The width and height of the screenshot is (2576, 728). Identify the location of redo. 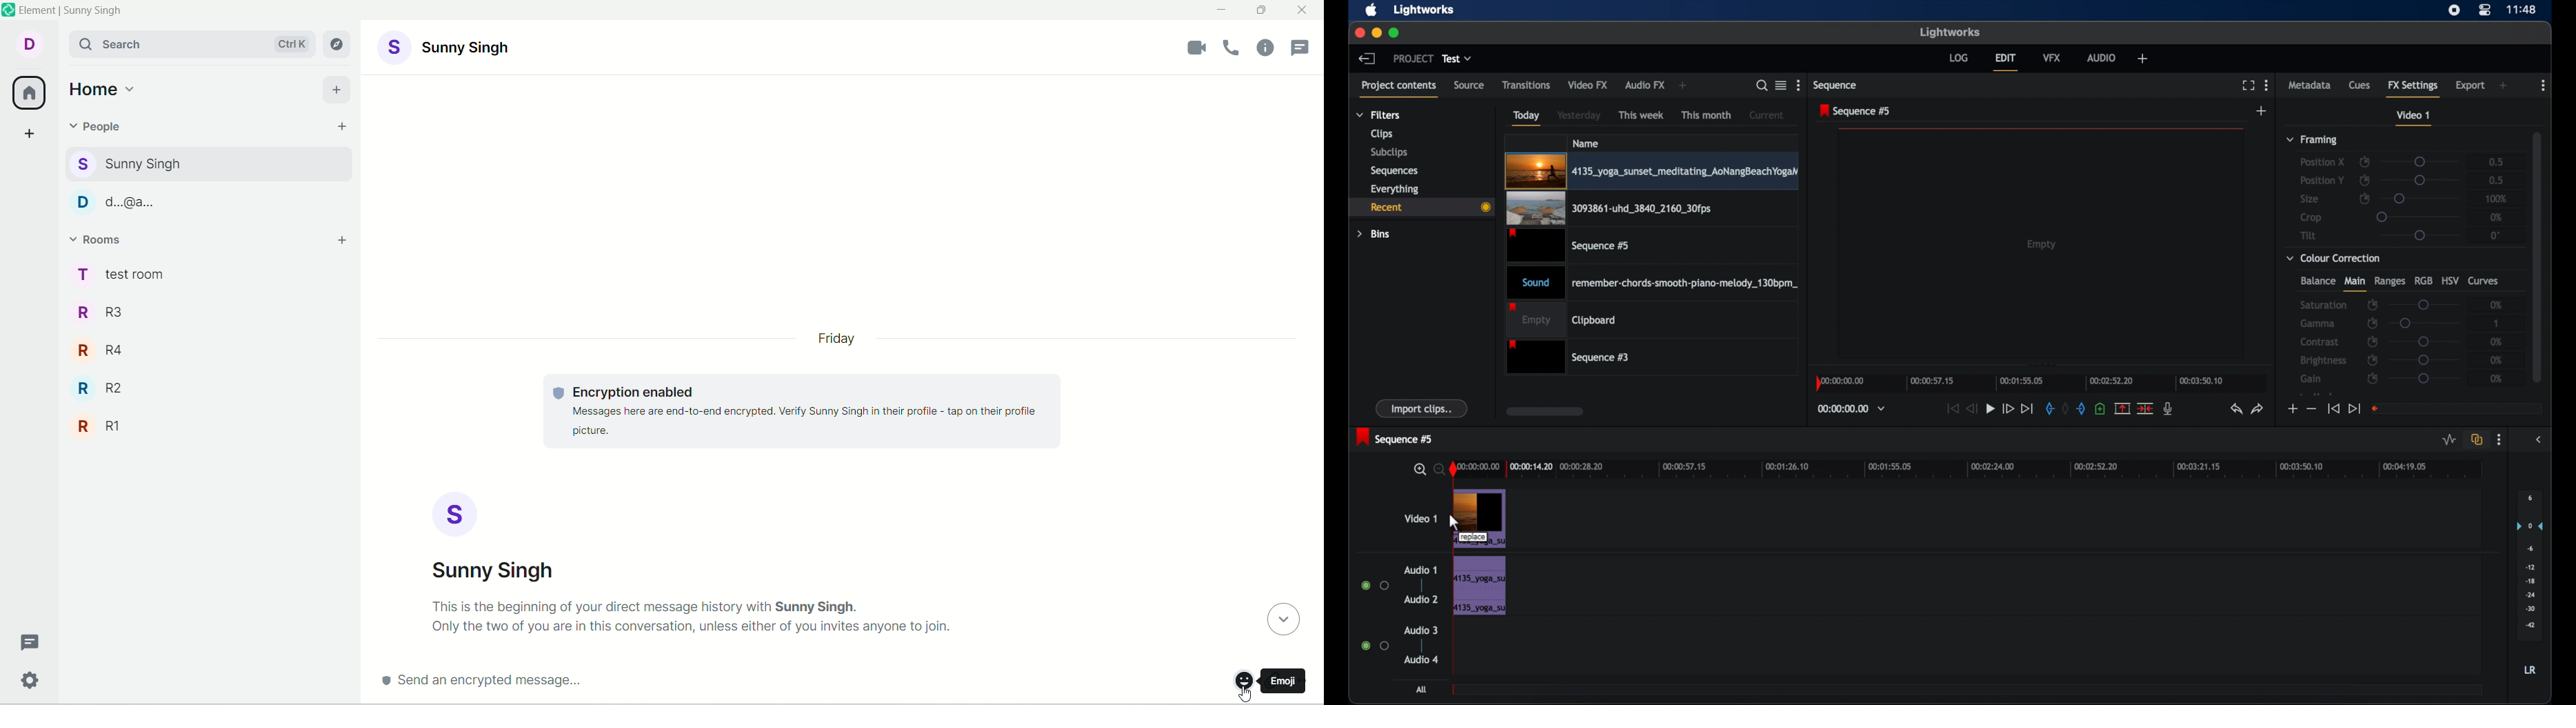
(2258, 409).